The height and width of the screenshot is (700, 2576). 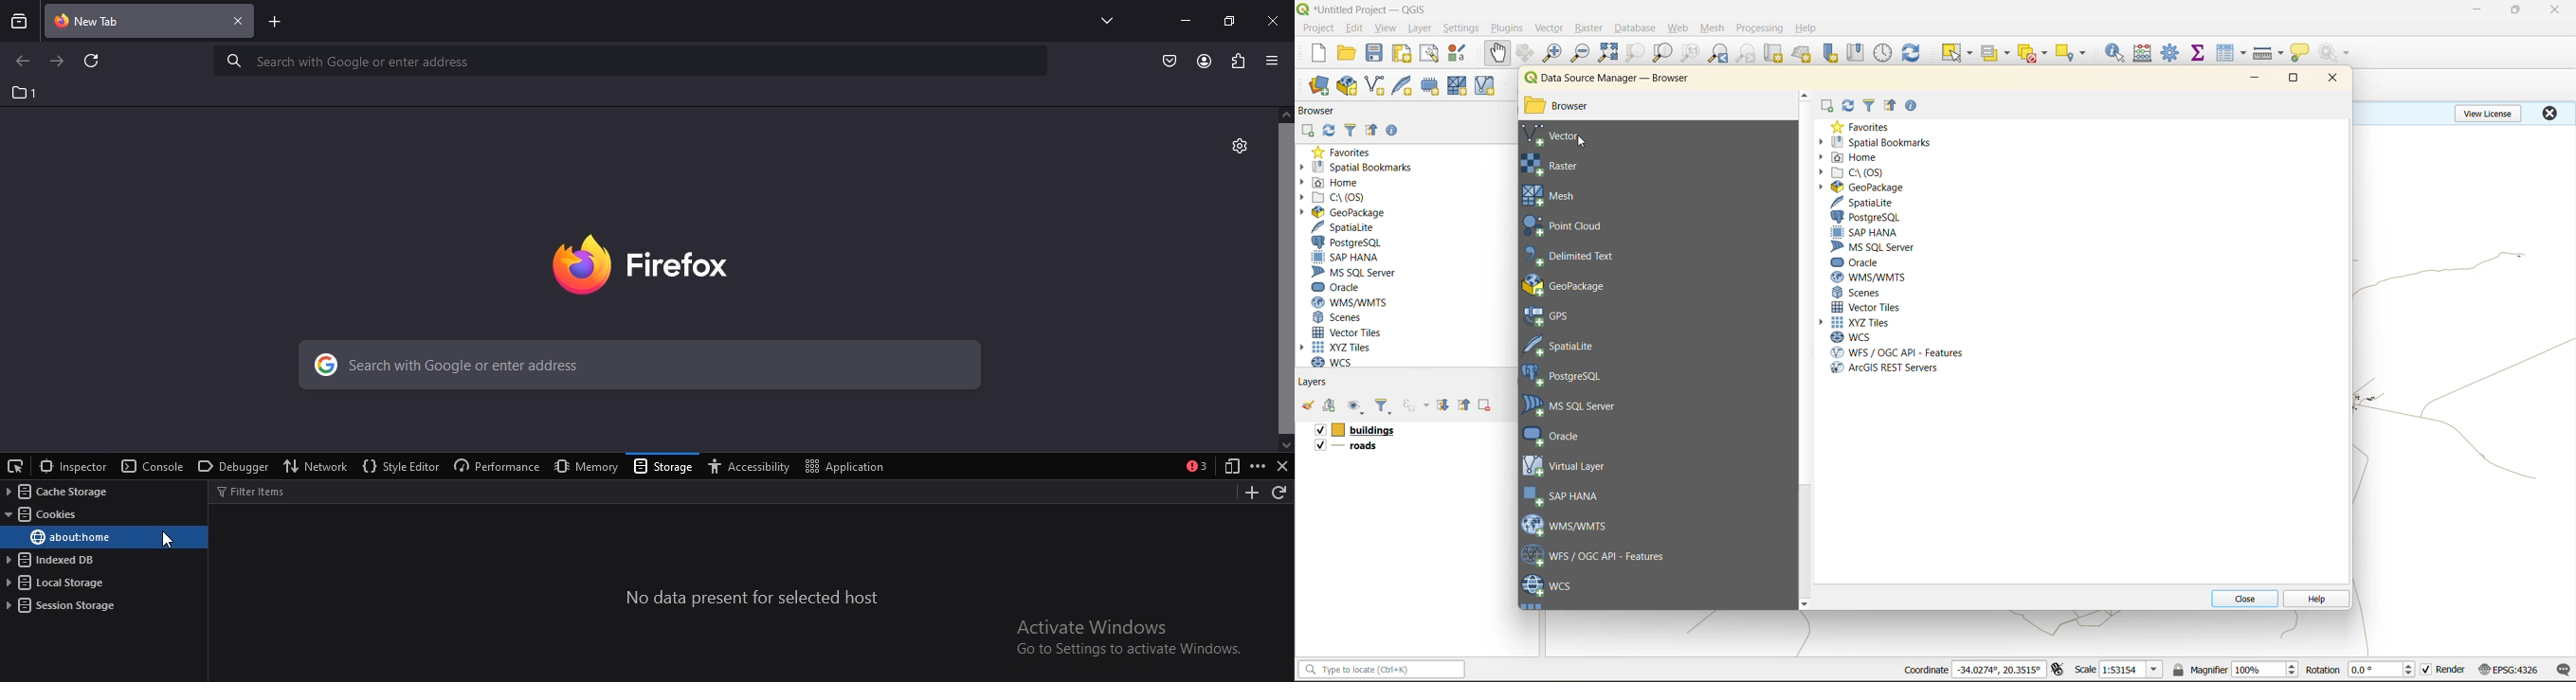 What do you see at coordinates (1556, 196) in the screenshot?
I see `mesh` at bounding box center [1556, 196].